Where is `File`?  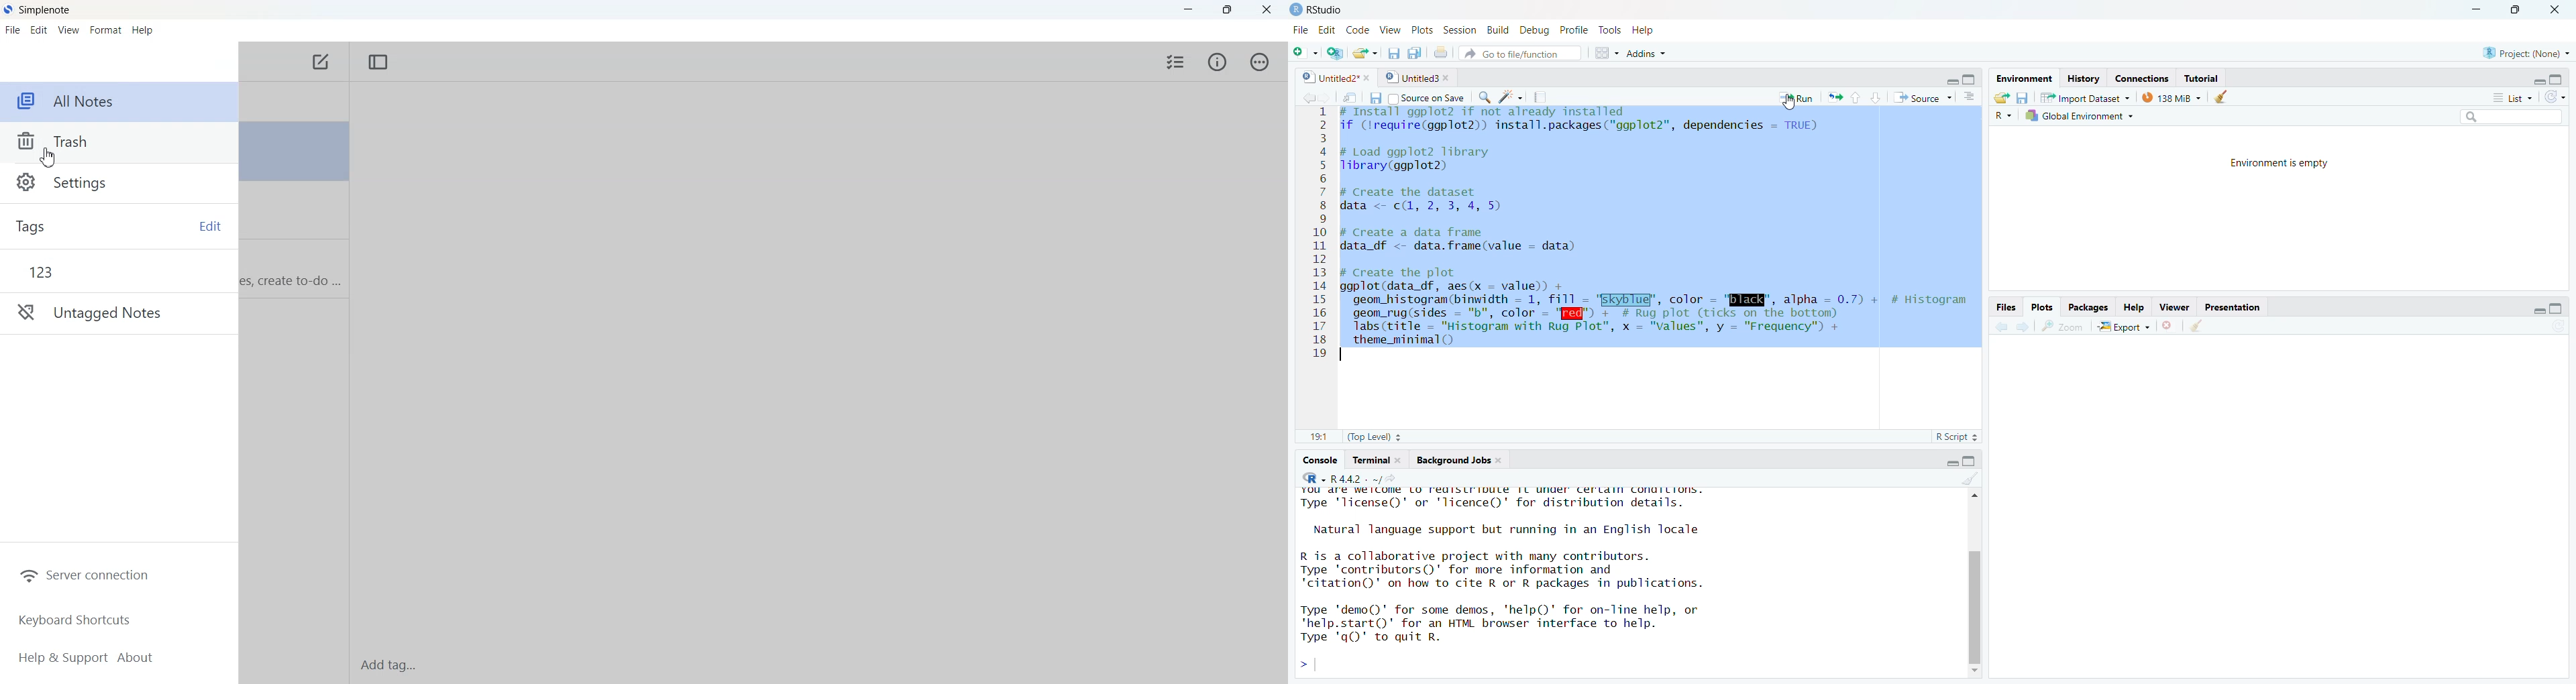 File is located at coordinates (14, 30).